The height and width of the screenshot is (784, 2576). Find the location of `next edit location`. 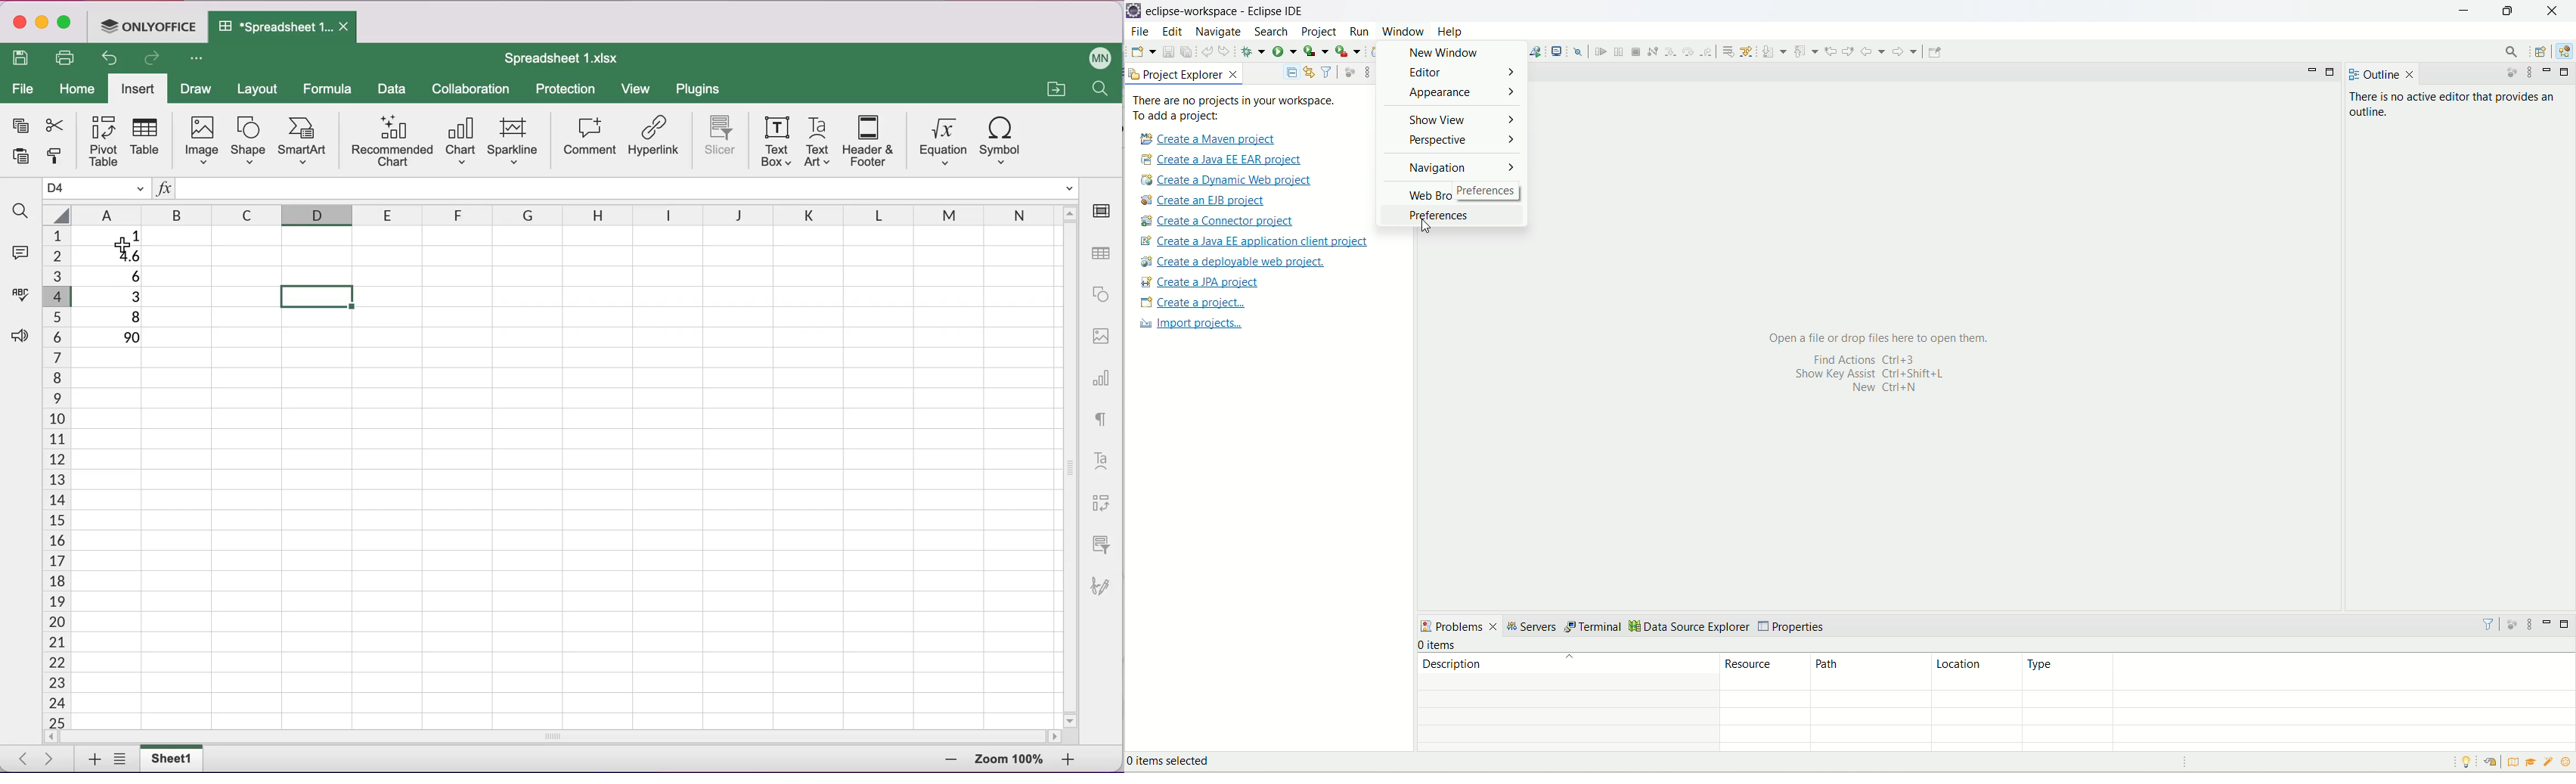

next edit location is located at coordinates (1848, 49).